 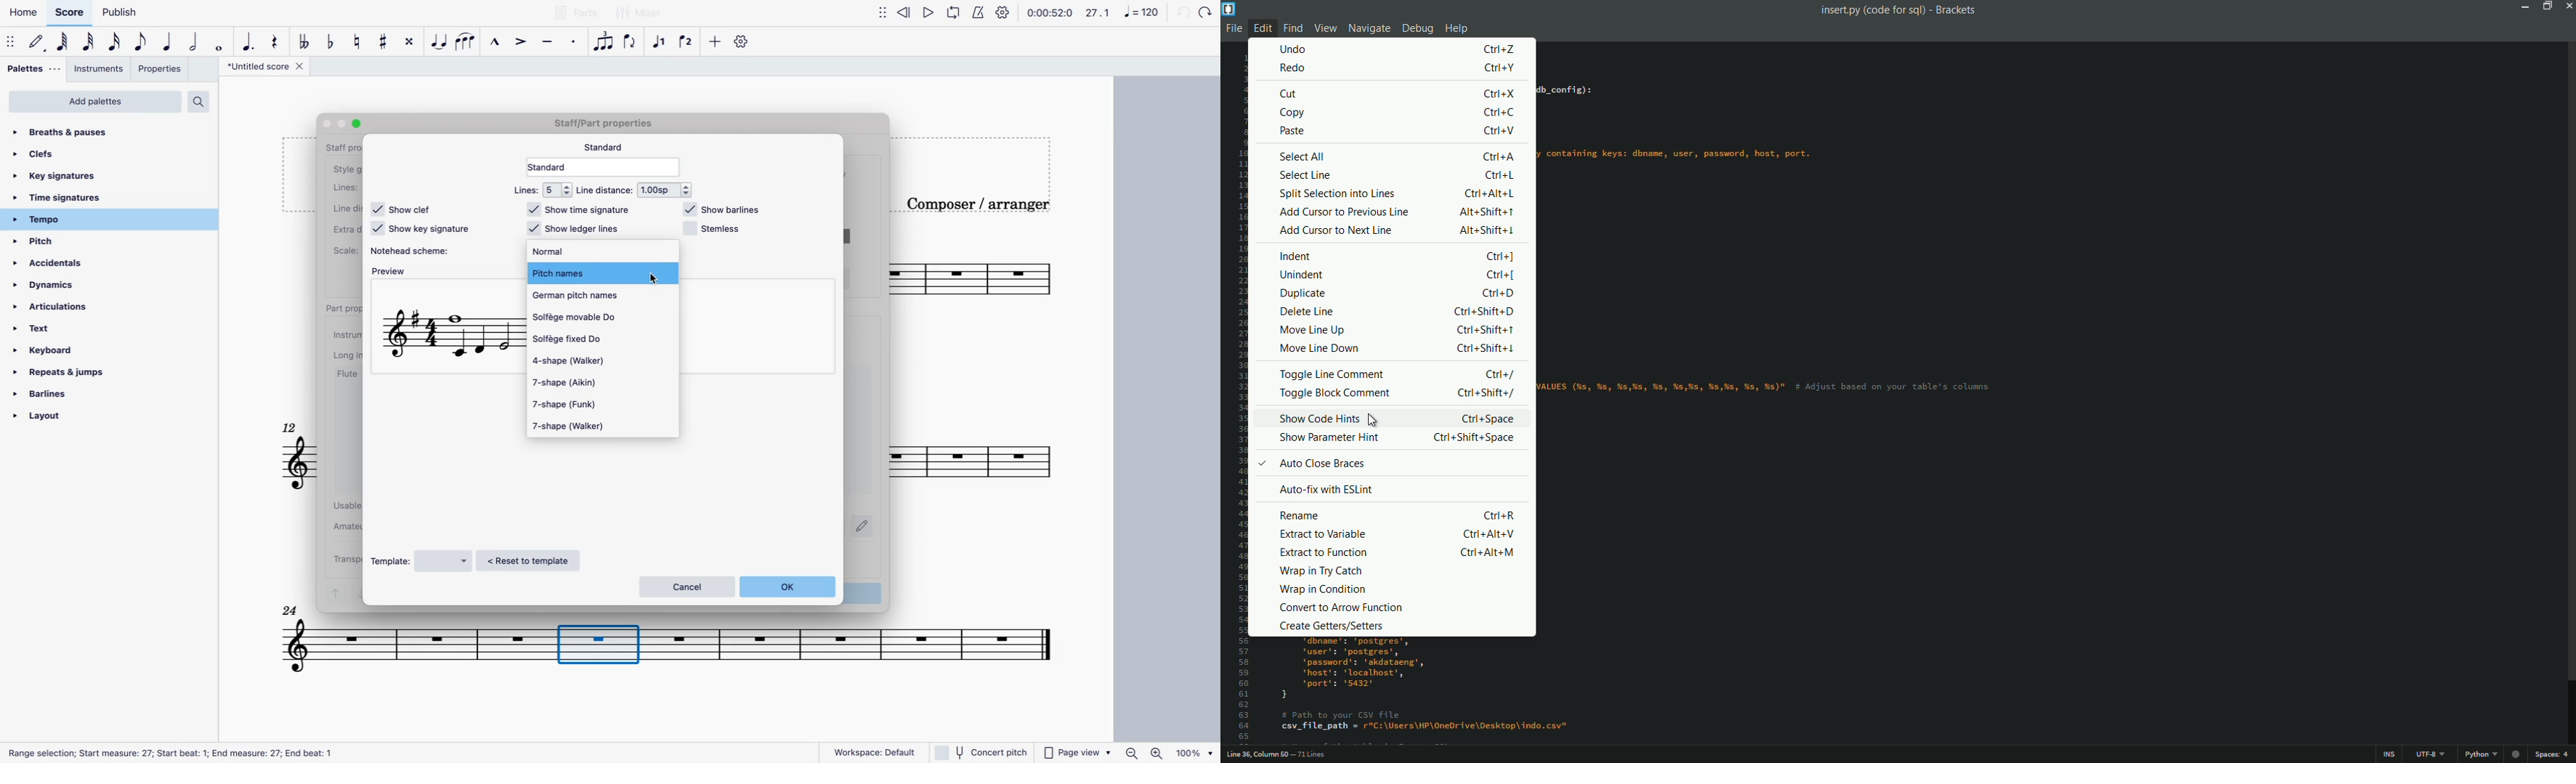 What do you see at coordinates (404, 209) in the screenshot?
I see `show clef` at bounding box center [404, 209].